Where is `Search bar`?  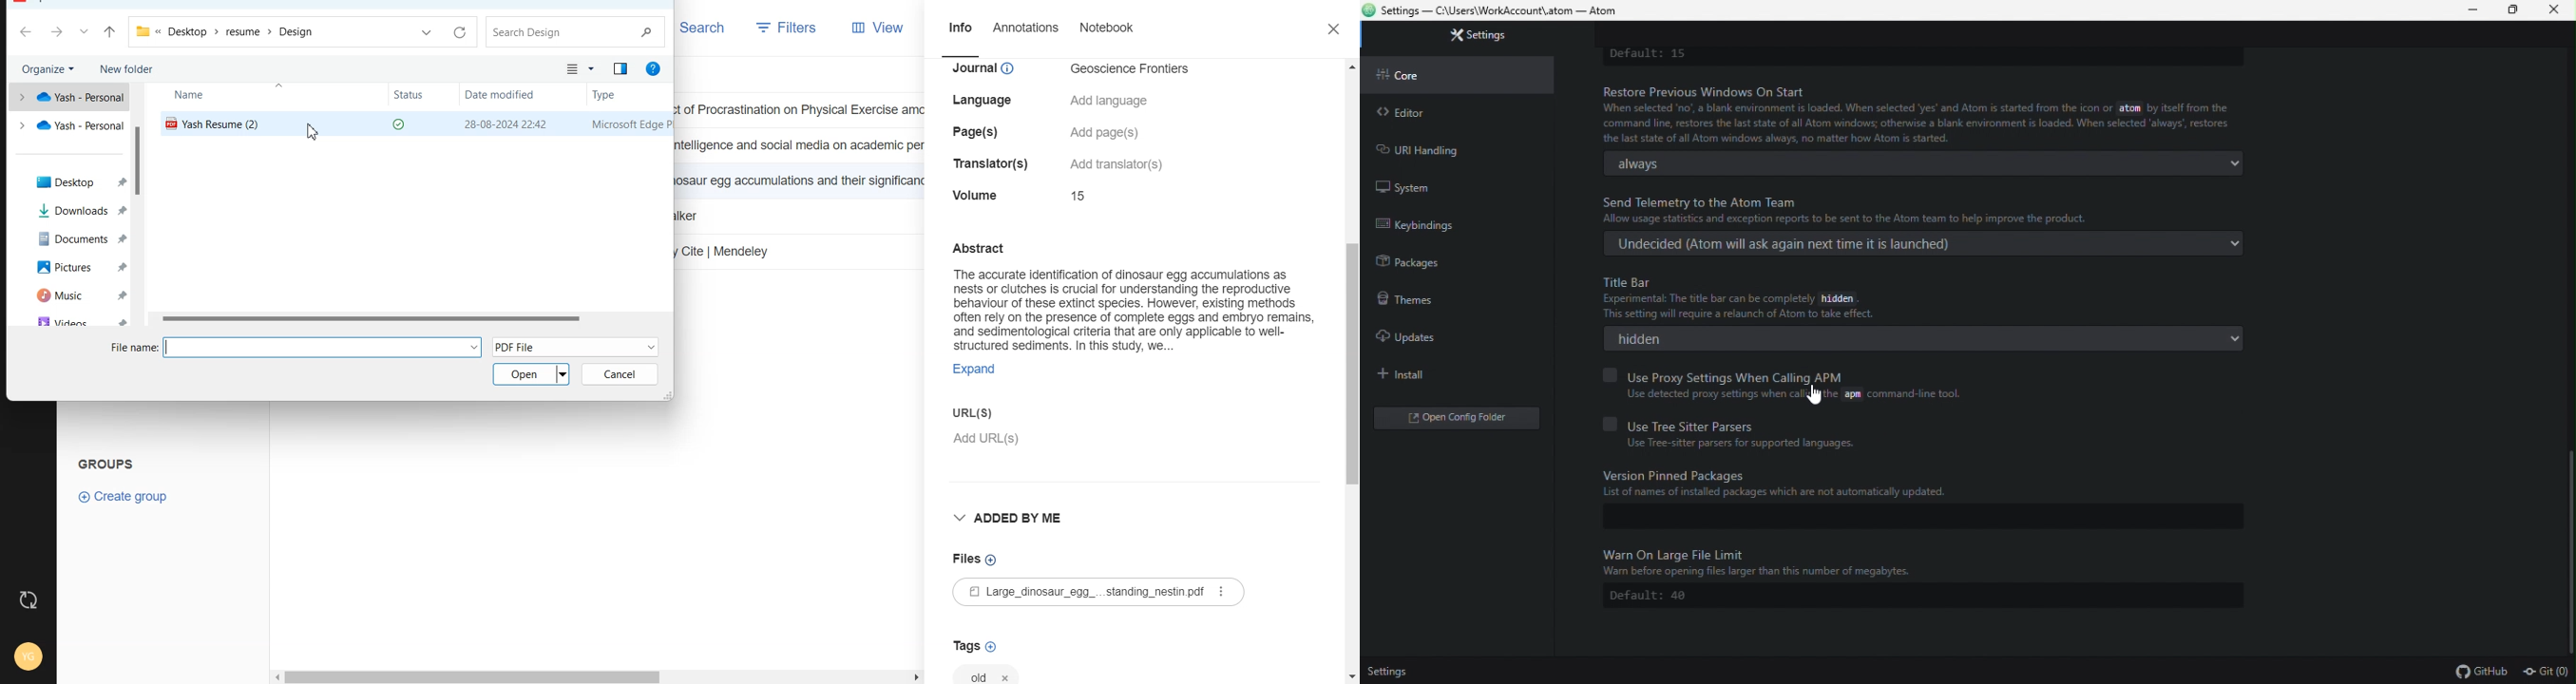
Search bar is located at coordinates (576, 32).